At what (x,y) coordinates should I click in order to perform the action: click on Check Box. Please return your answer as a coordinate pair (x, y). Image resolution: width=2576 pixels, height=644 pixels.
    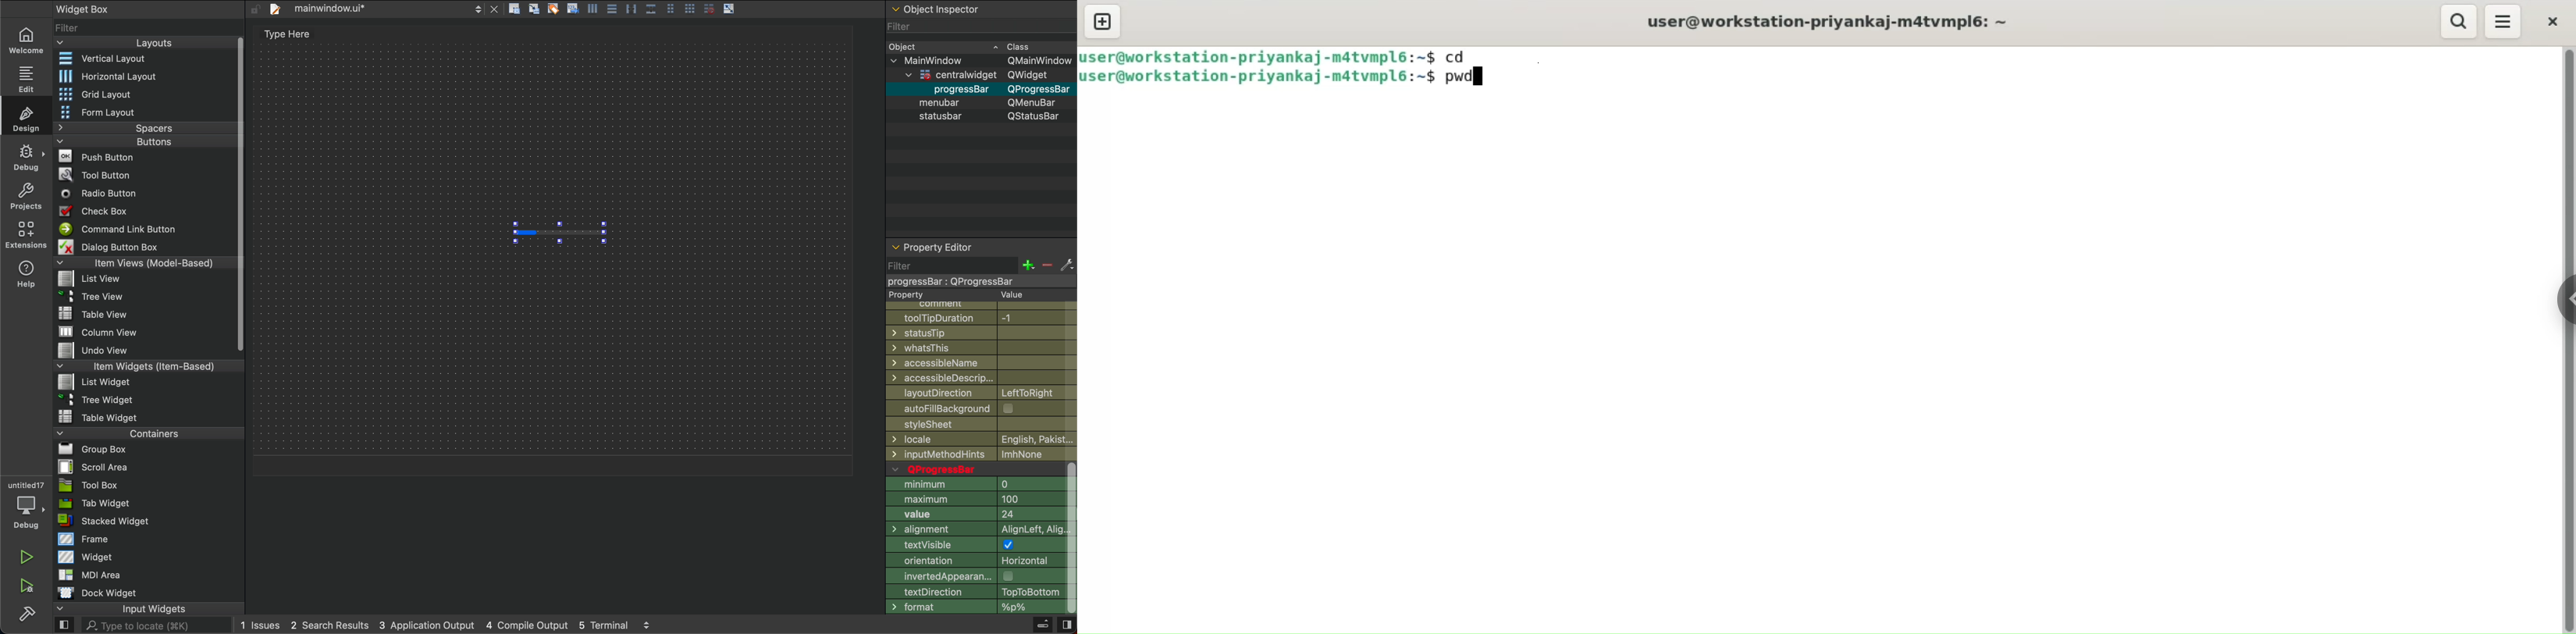
    Looking at the image, I should click on (104, 211).